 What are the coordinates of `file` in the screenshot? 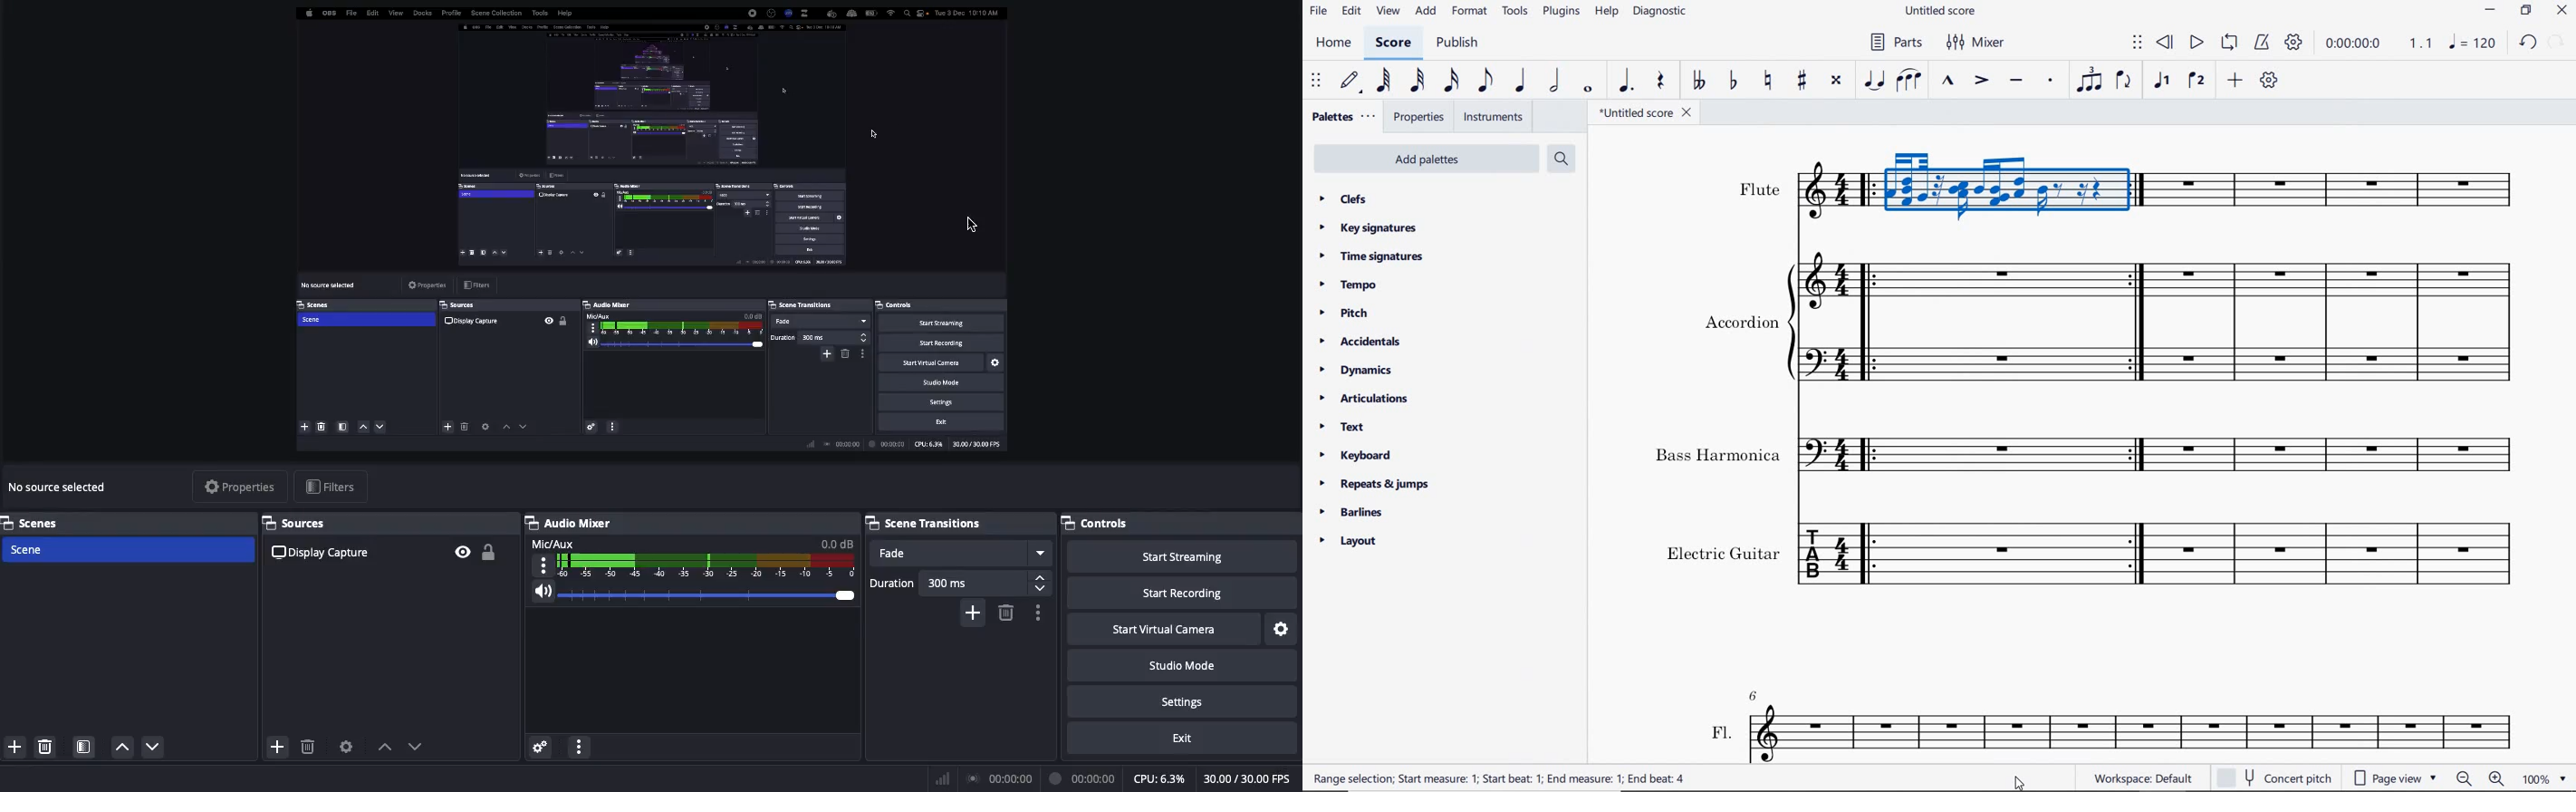 It's located at (1319, 11).